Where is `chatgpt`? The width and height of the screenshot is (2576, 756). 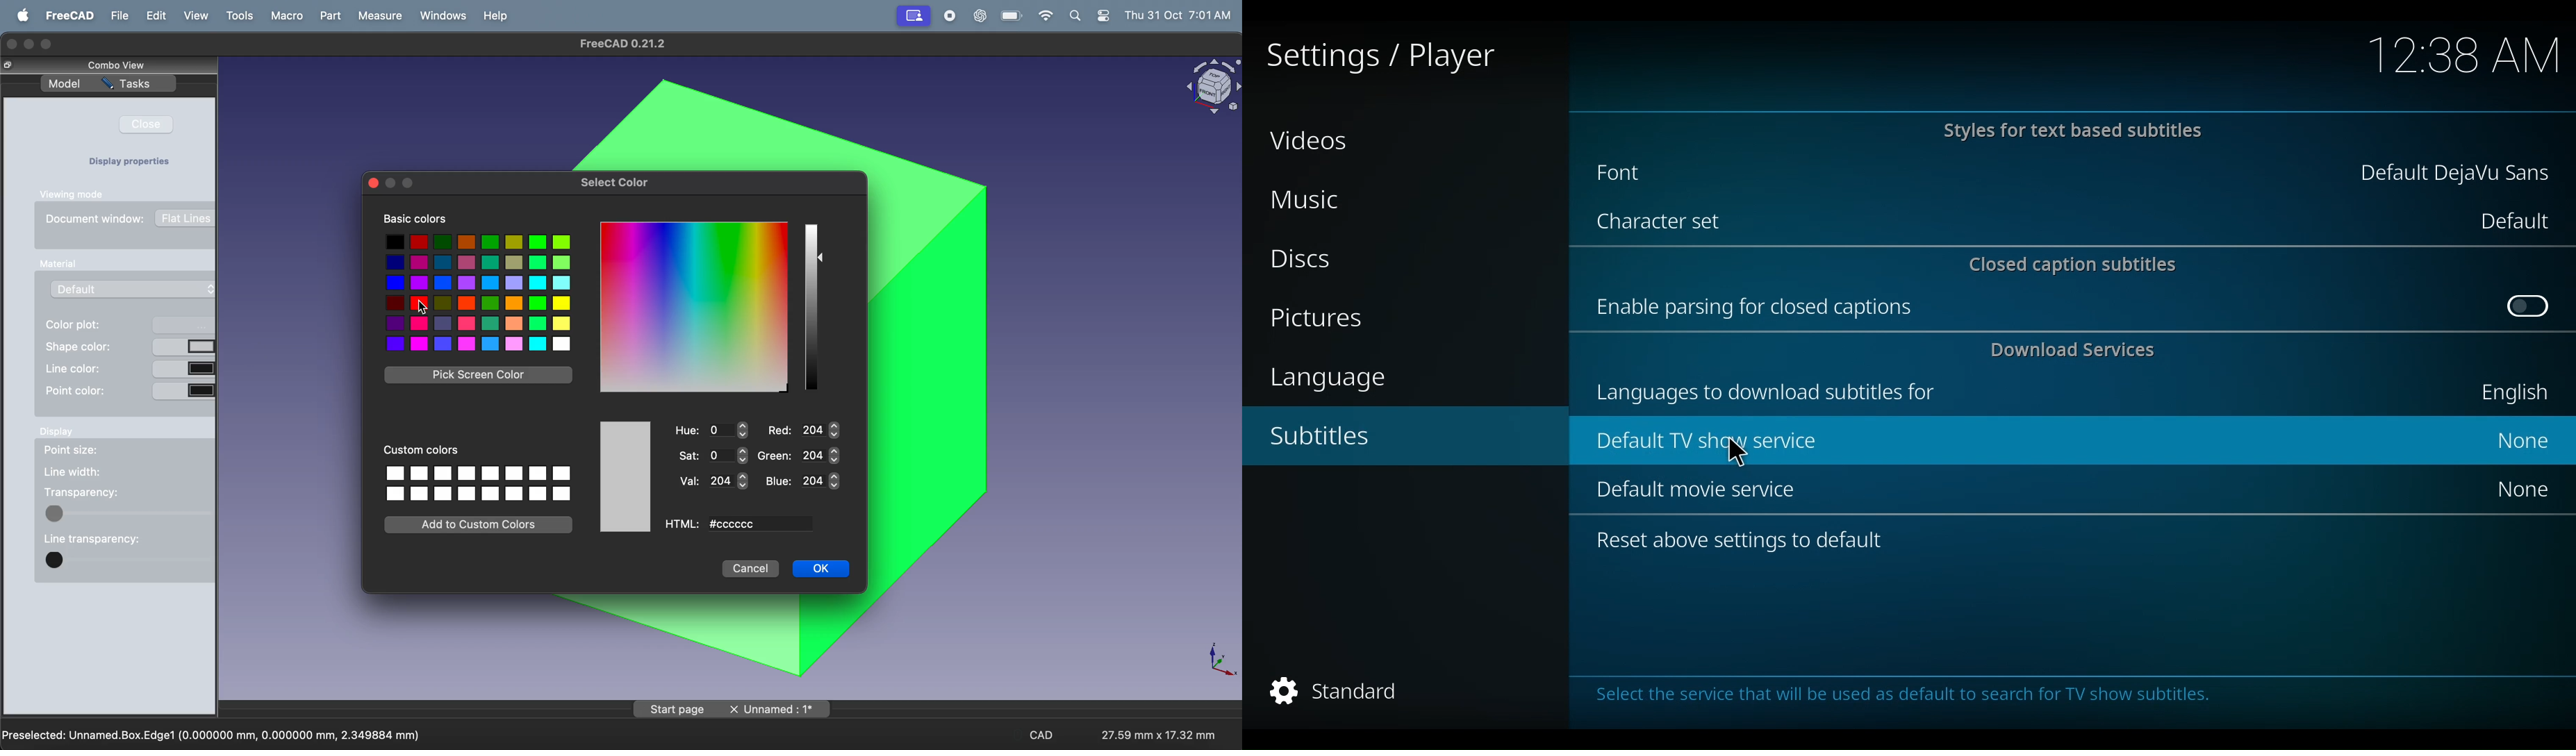
chatgpt is located at coordinates (979, 17).